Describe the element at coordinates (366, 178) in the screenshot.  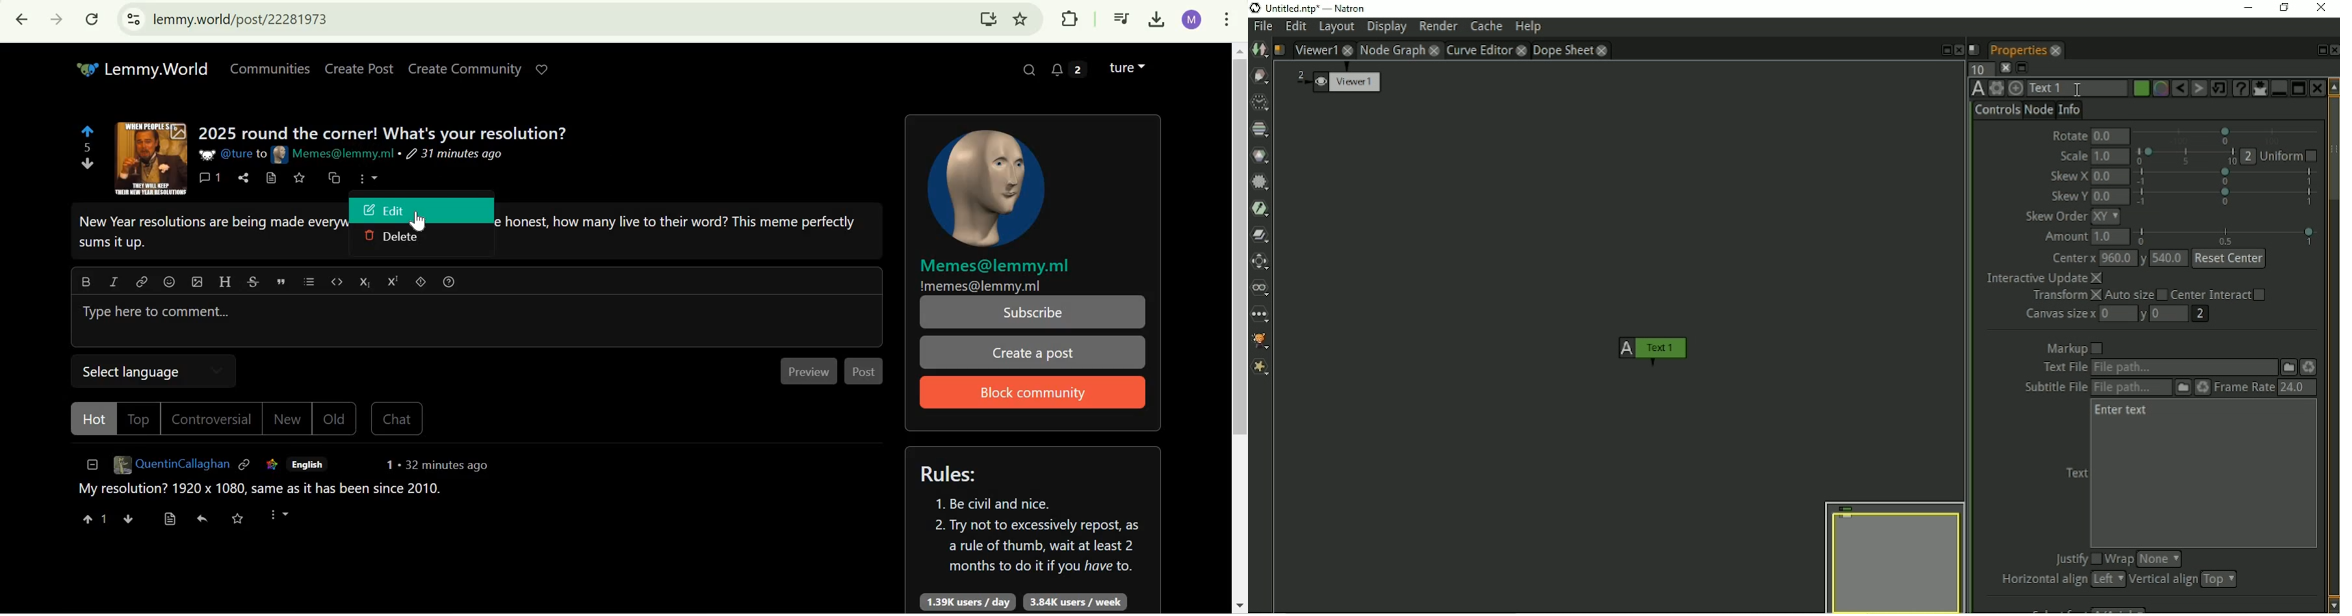
I see `more` at that location.